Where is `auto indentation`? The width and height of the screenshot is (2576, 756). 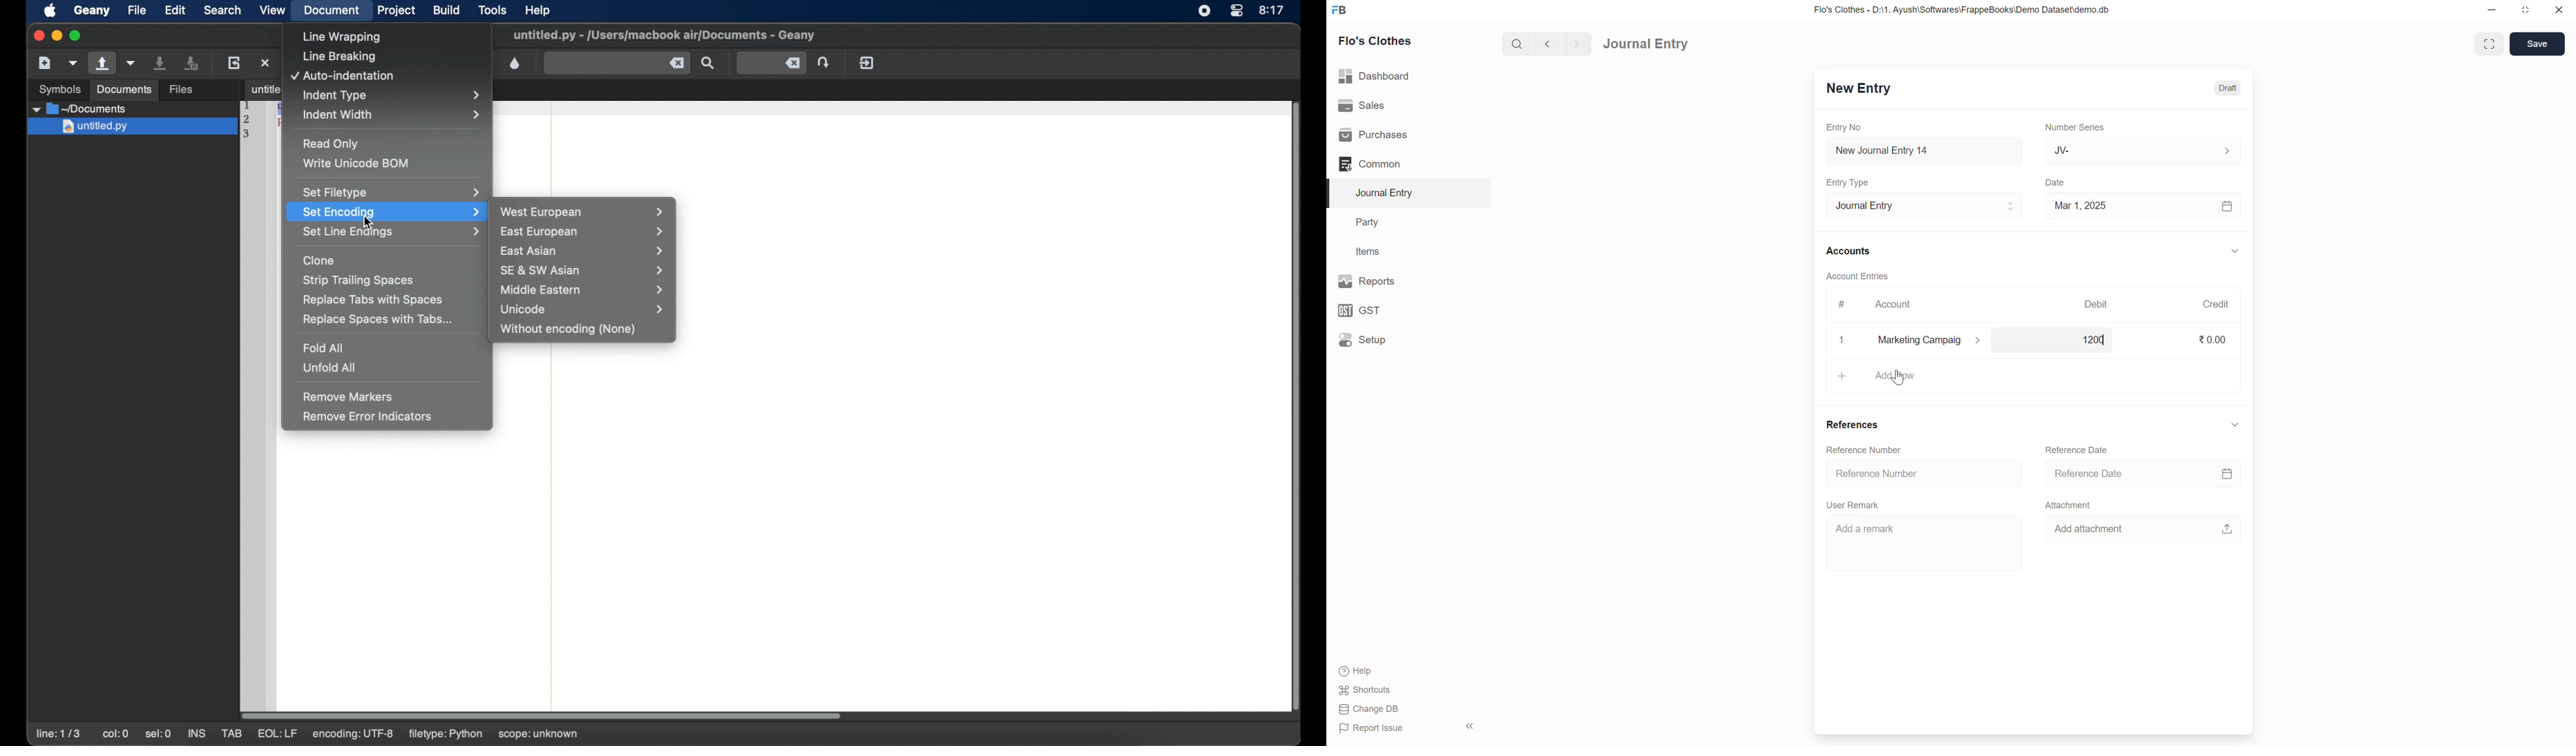
auto indentation is located at coordinates (343, 77).